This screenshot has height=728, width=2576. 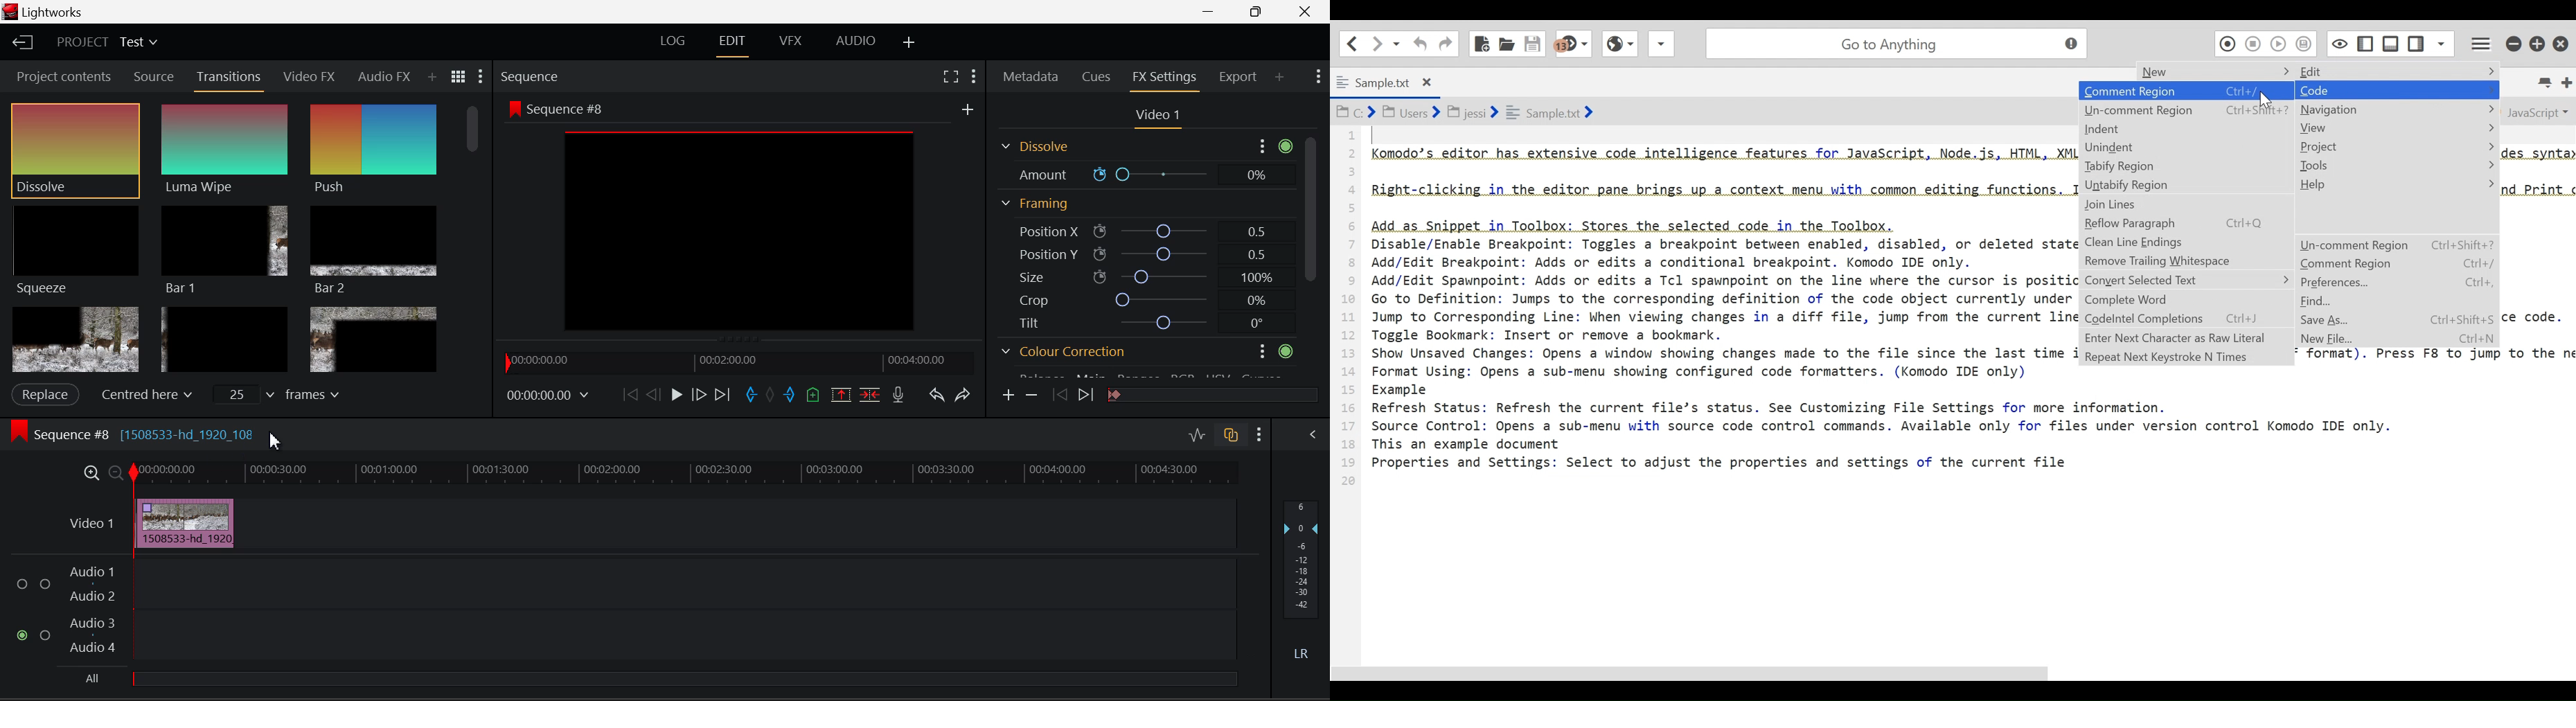 I want to click on Save File, so click(x=1534, y=42).